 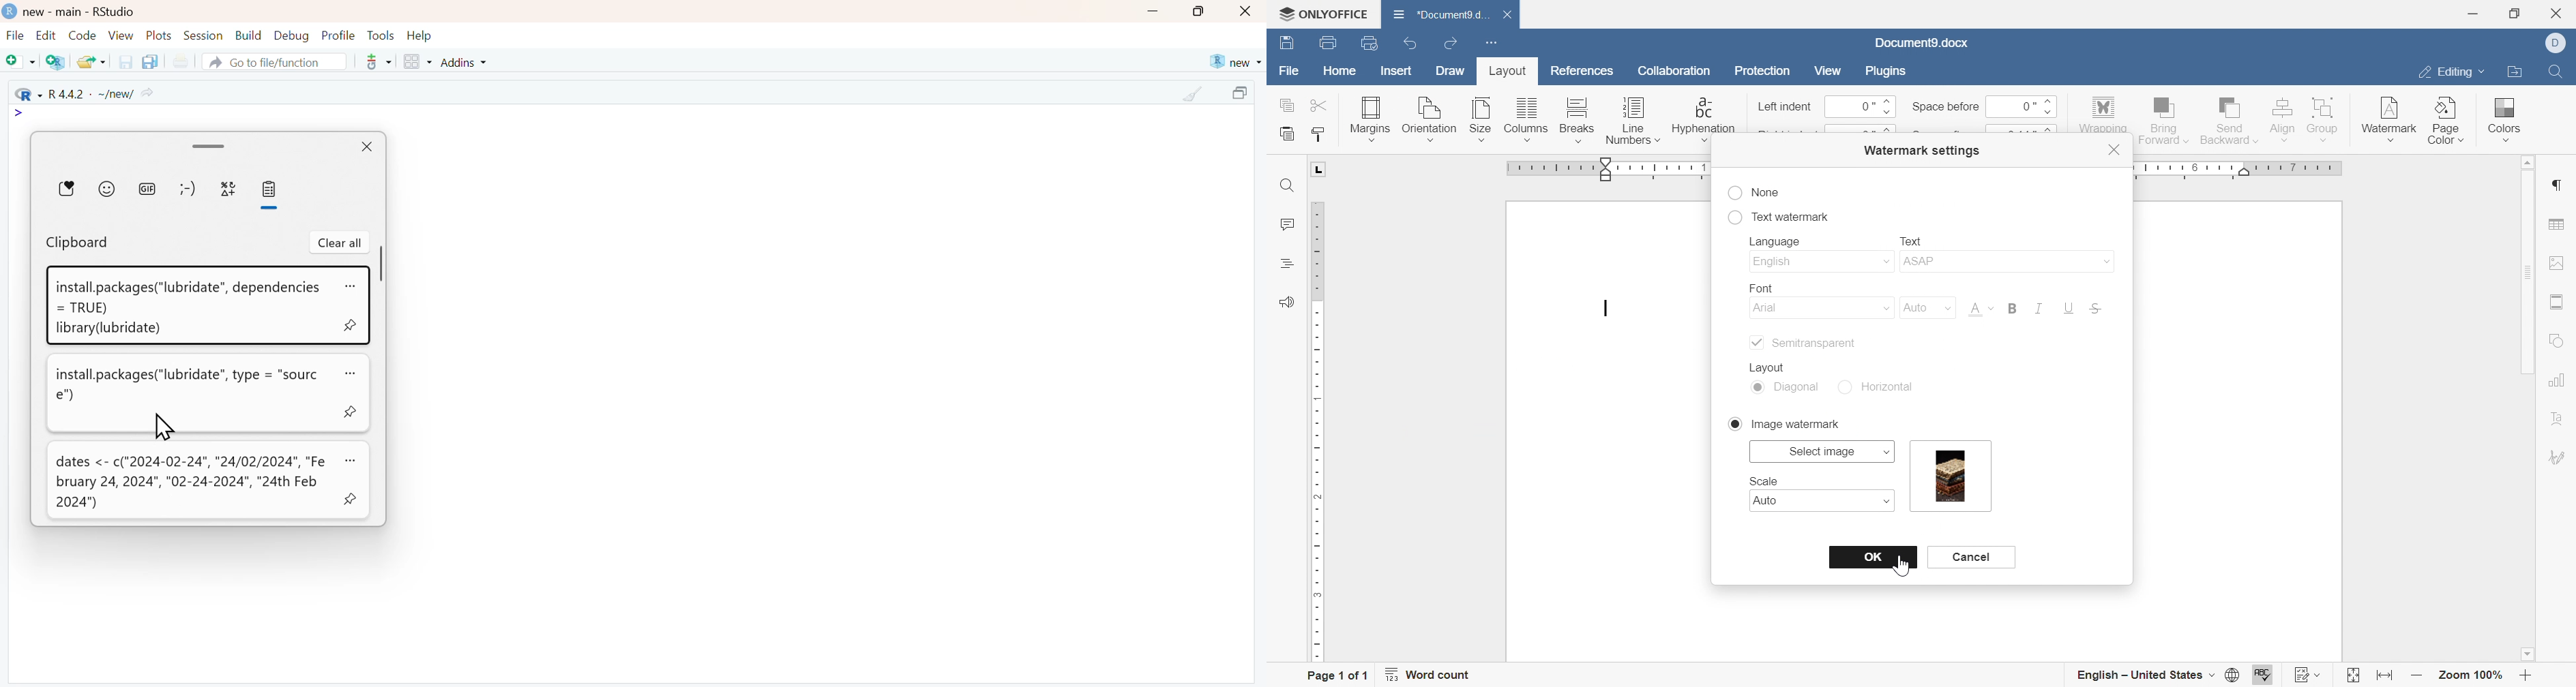 I want to click on english - united states, so click(x=2144, y=675).